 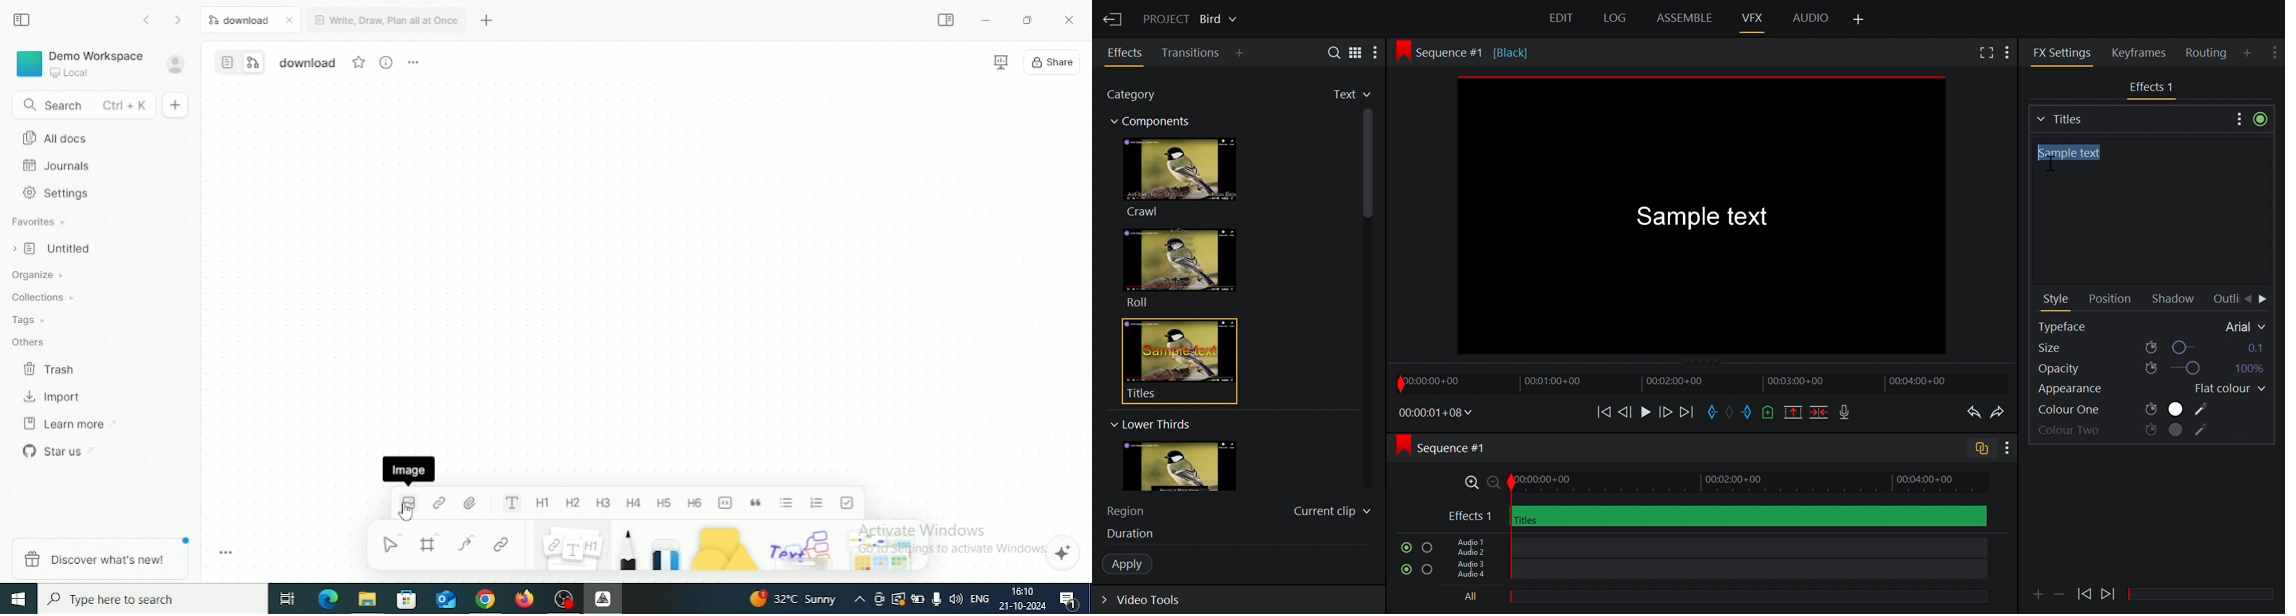 I want to click on Affine, so click(x=603, y=598).